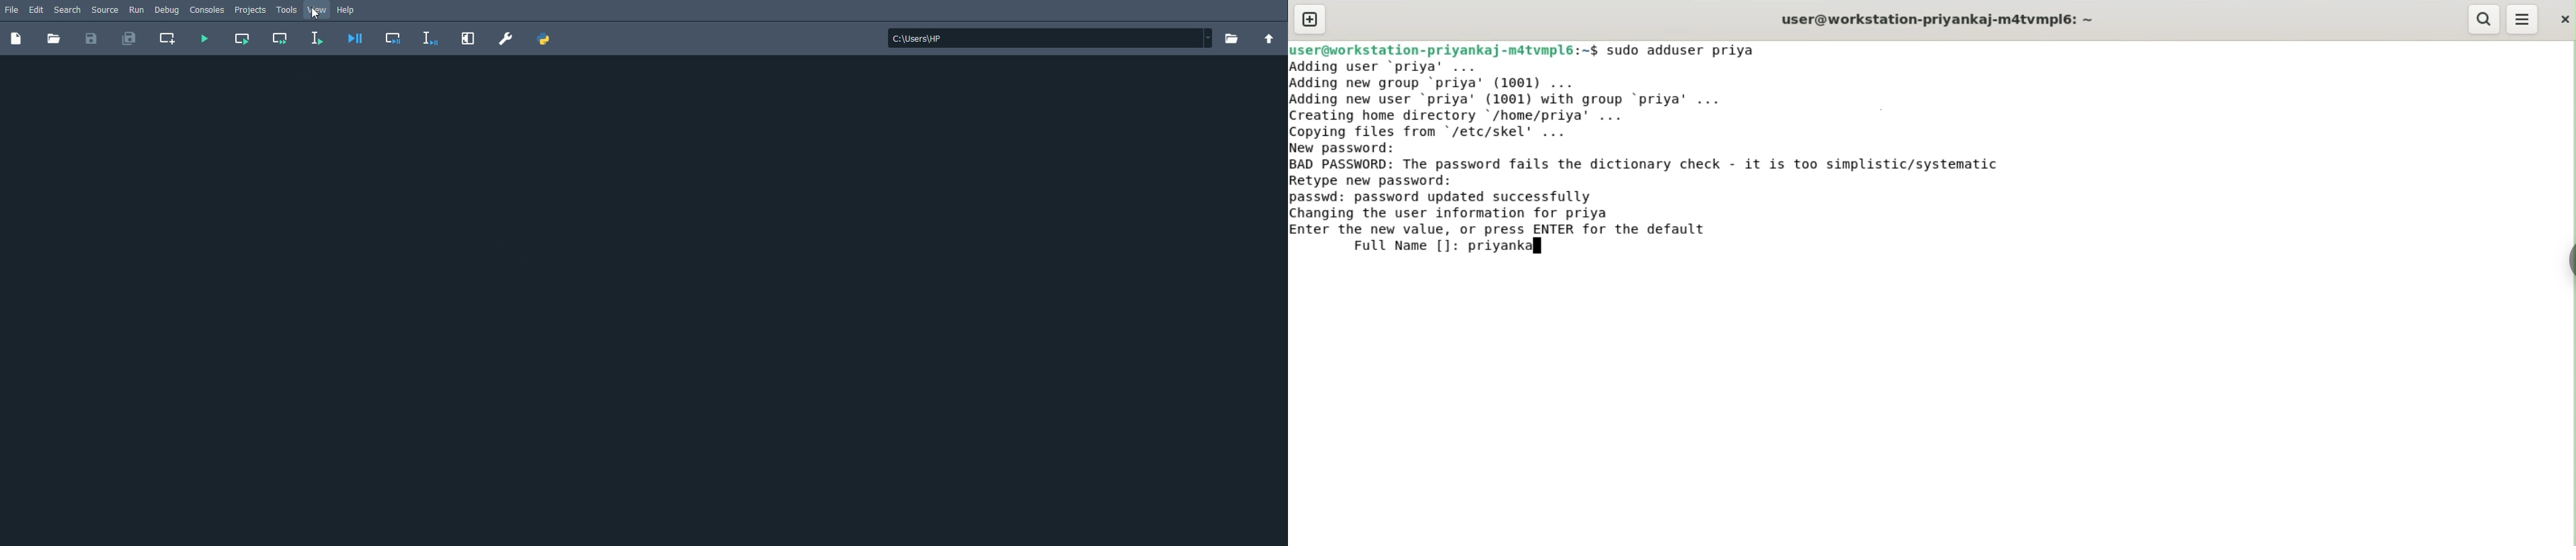  What do you see at coordinates (36, 9) in the screenshot?
I see `Edit` at bounding box center [36, 9].